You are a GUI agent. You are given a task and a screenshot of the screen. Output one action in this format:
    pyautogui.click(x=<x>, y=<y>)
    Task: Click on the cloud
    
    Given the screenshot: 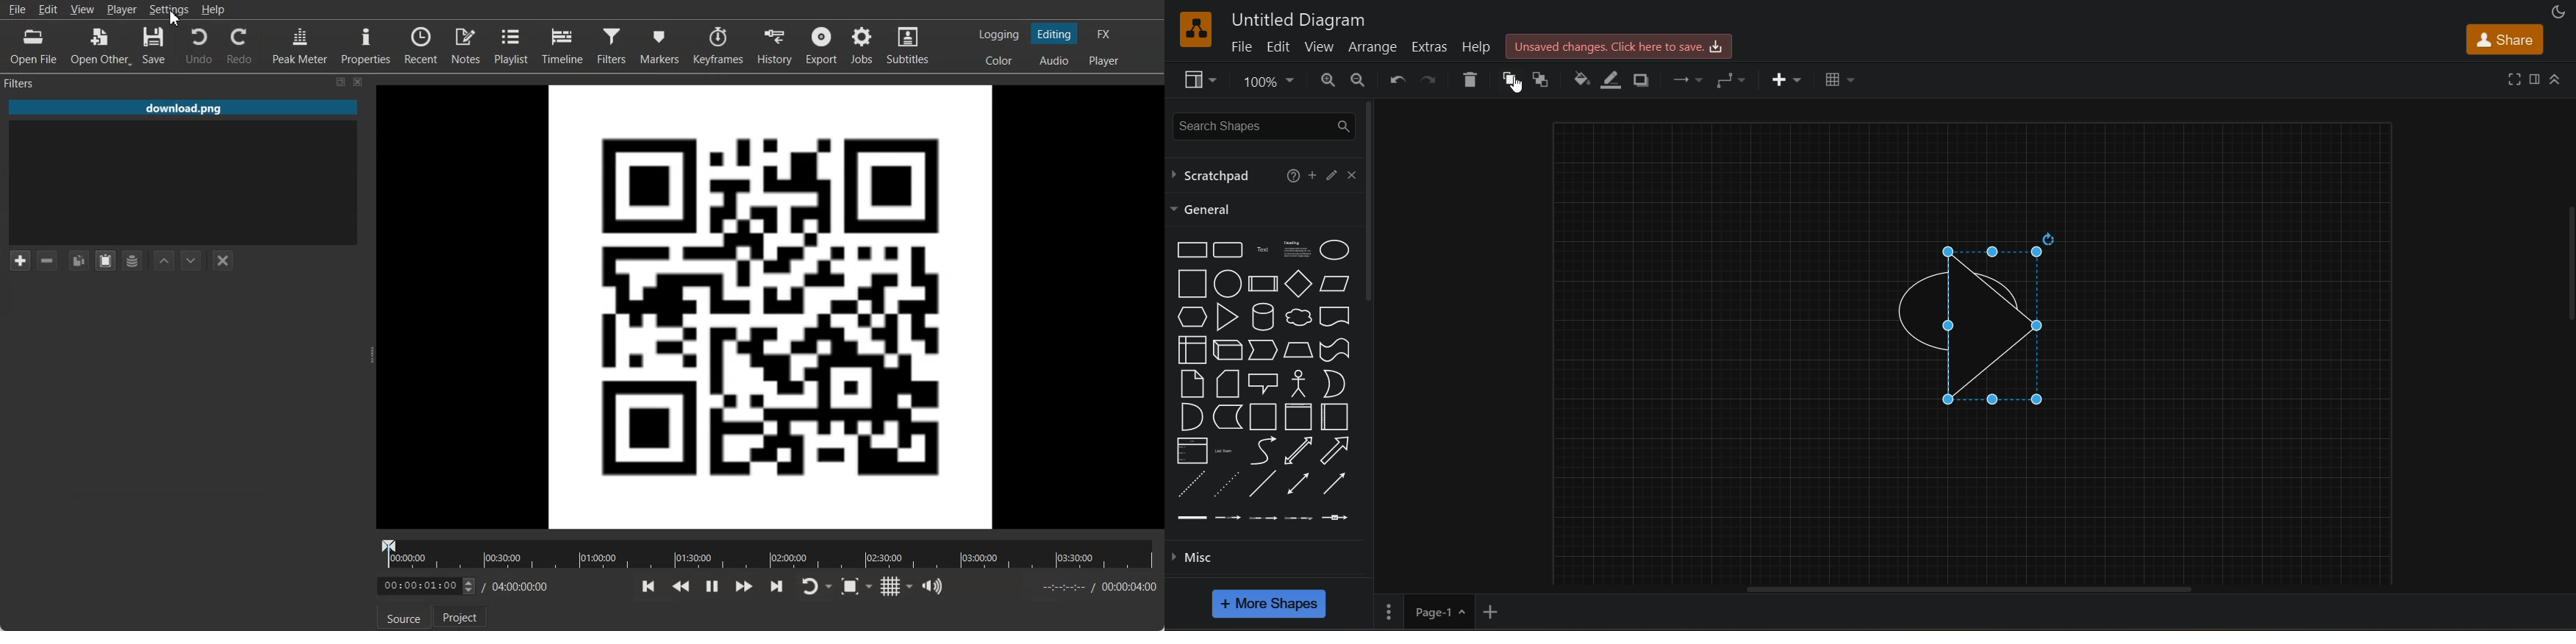 What is the action you would take?
    pyautogui.click(x=1298, y=317)
    